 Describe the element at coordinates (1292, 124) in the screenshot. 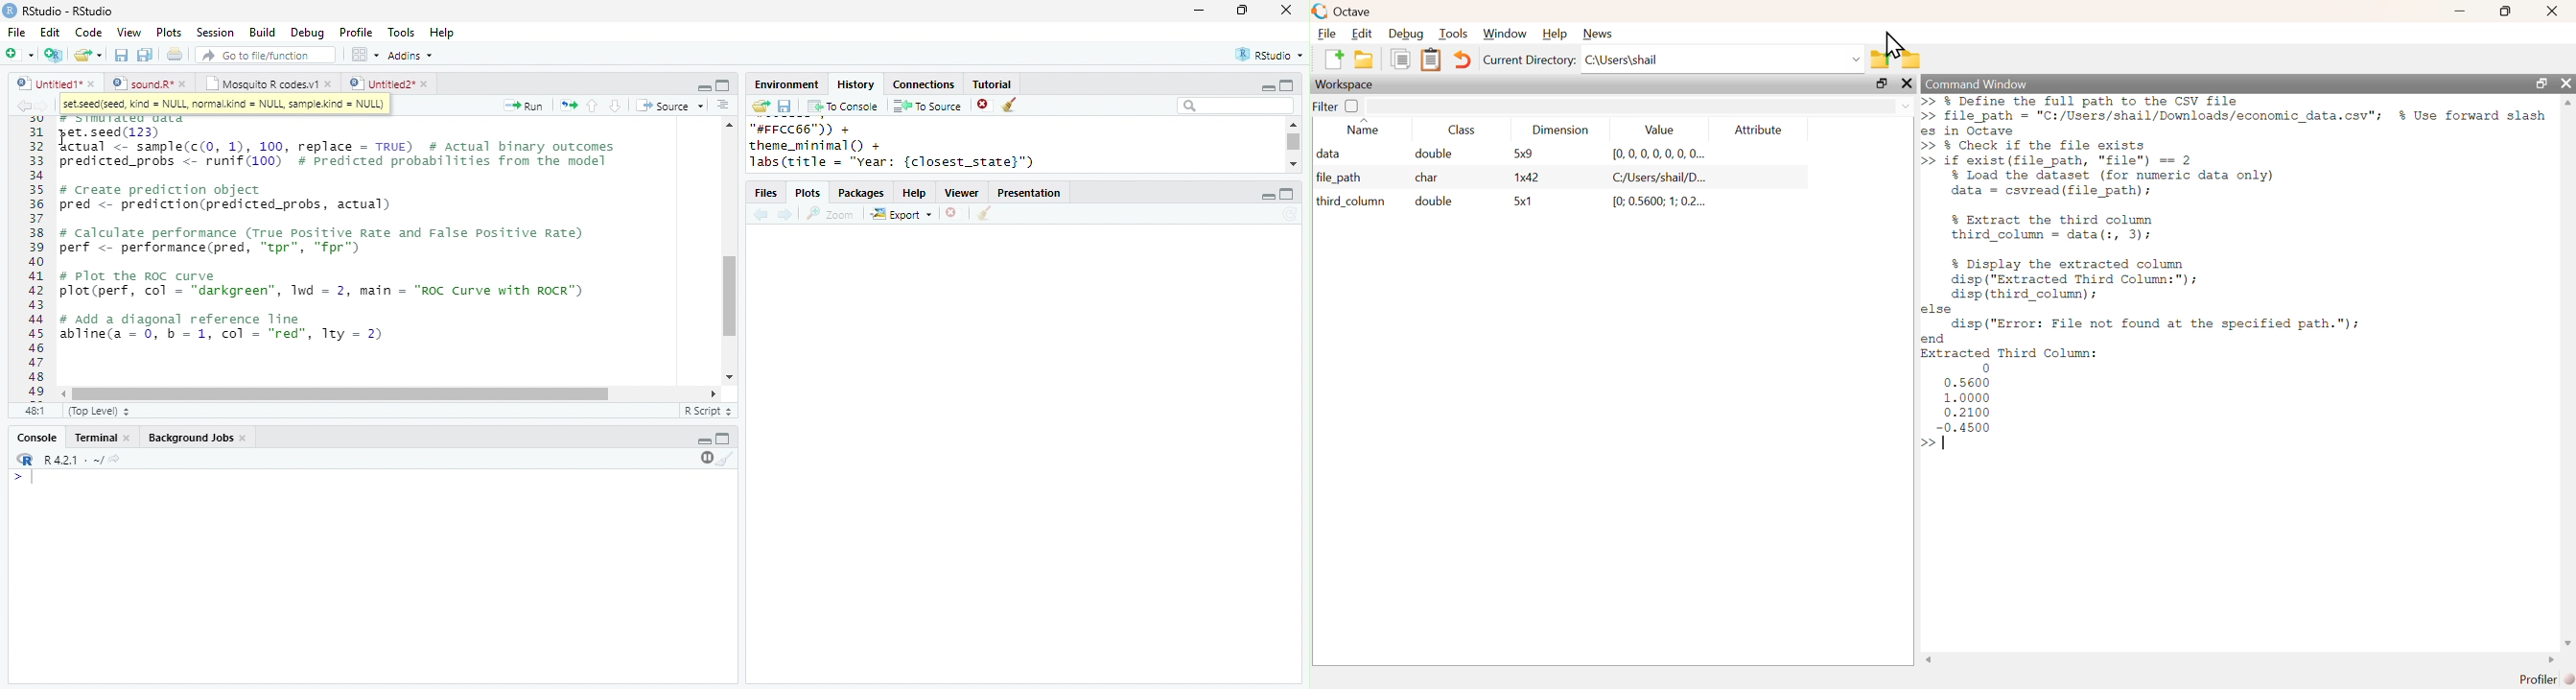

I see `scroll up` at that location.